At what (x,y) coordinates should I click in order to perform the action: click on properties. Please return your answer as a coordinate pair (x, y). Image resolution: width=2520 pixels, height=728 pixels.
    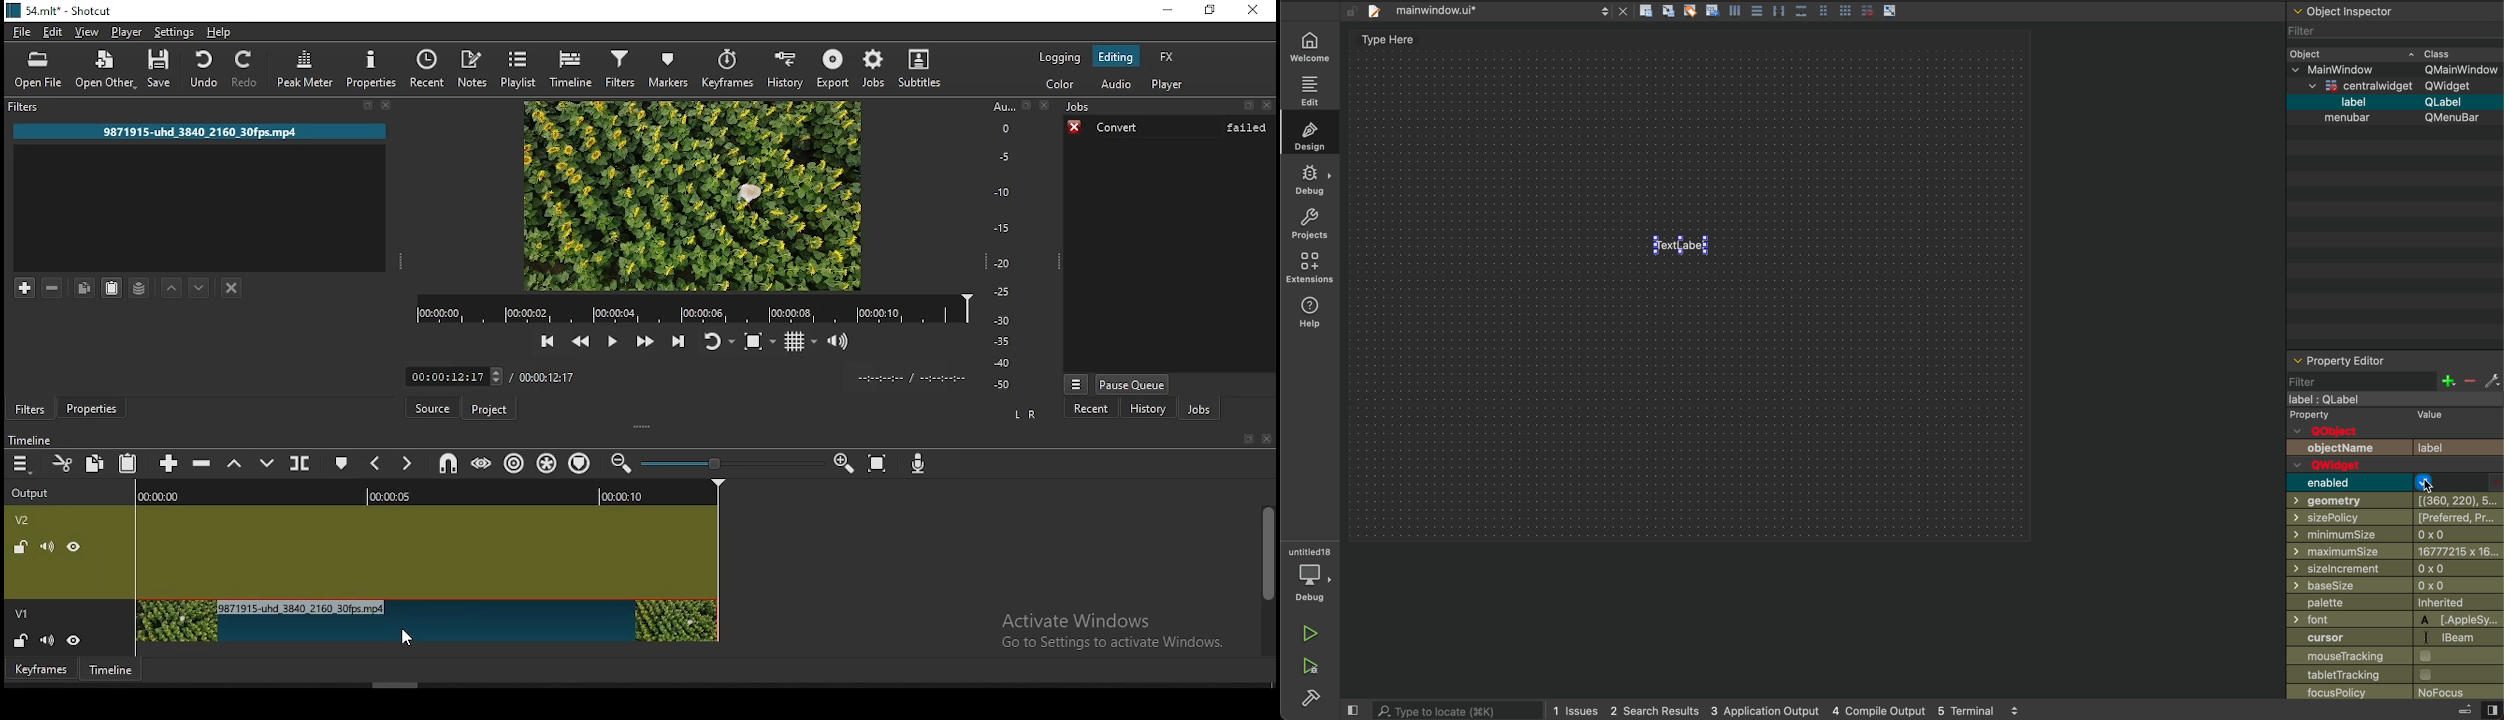
    Looking at the image, I should click on (370, 68).